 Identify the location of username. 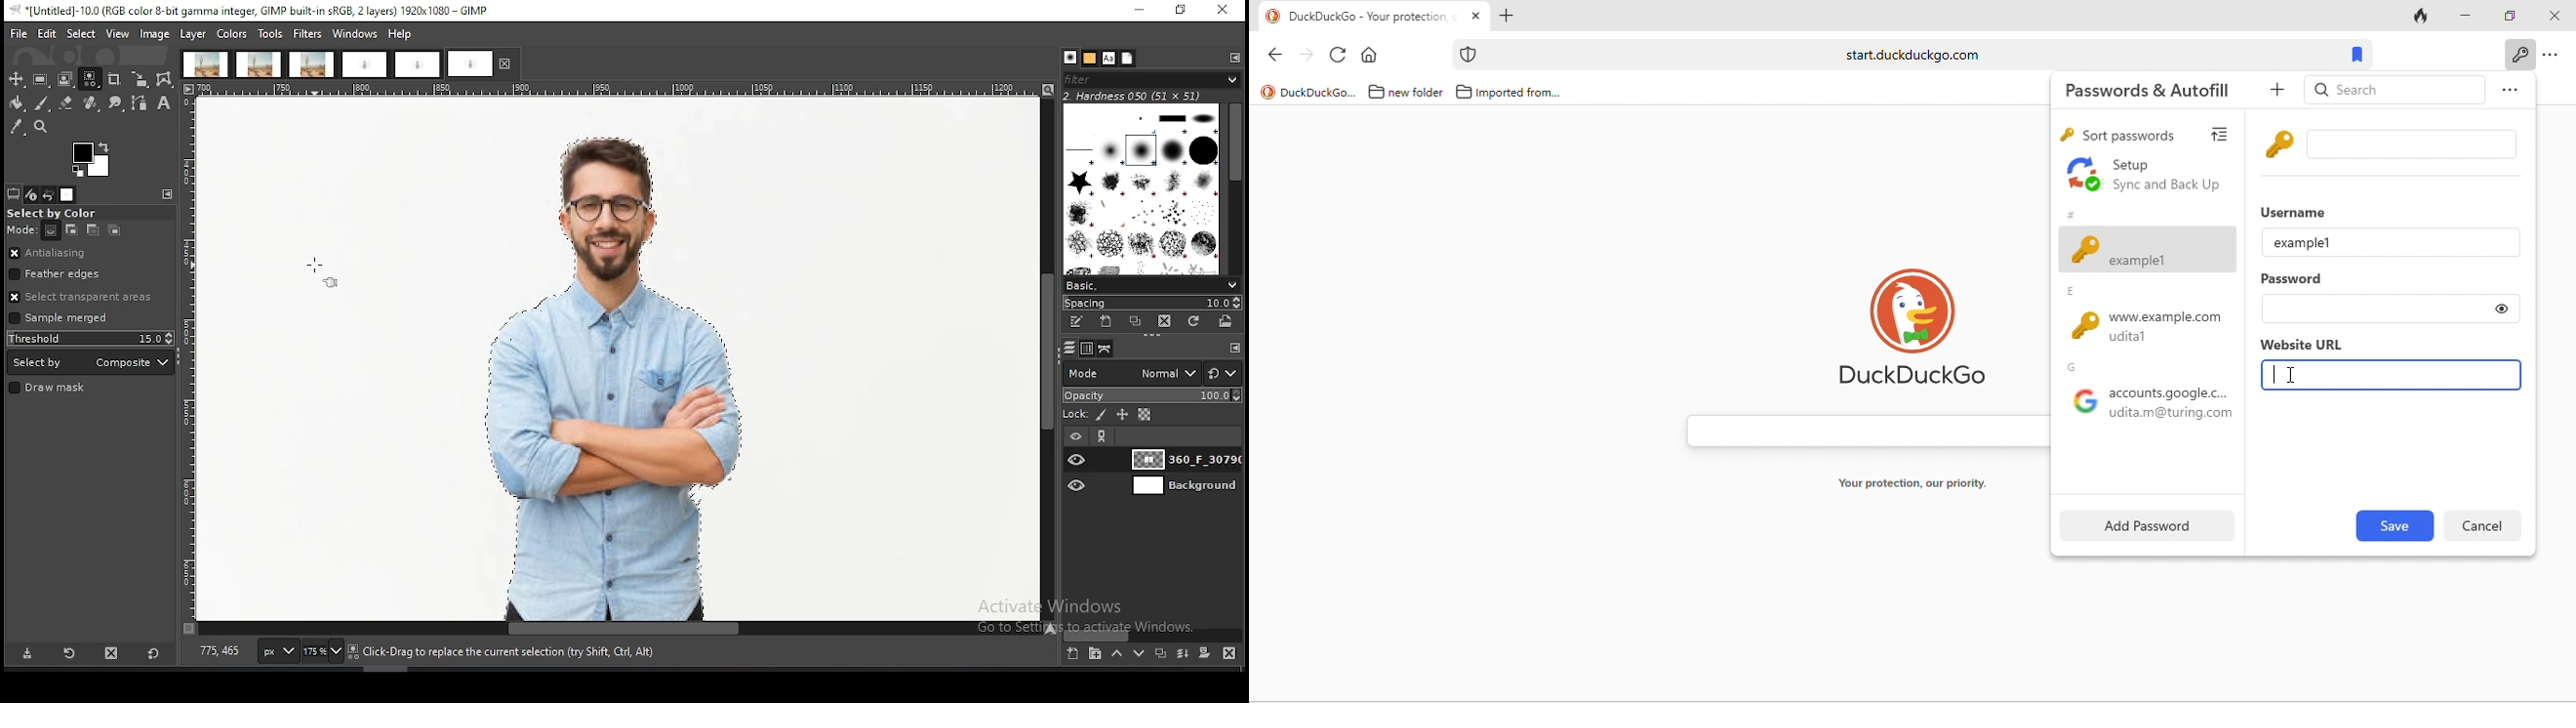
(2298, 210).